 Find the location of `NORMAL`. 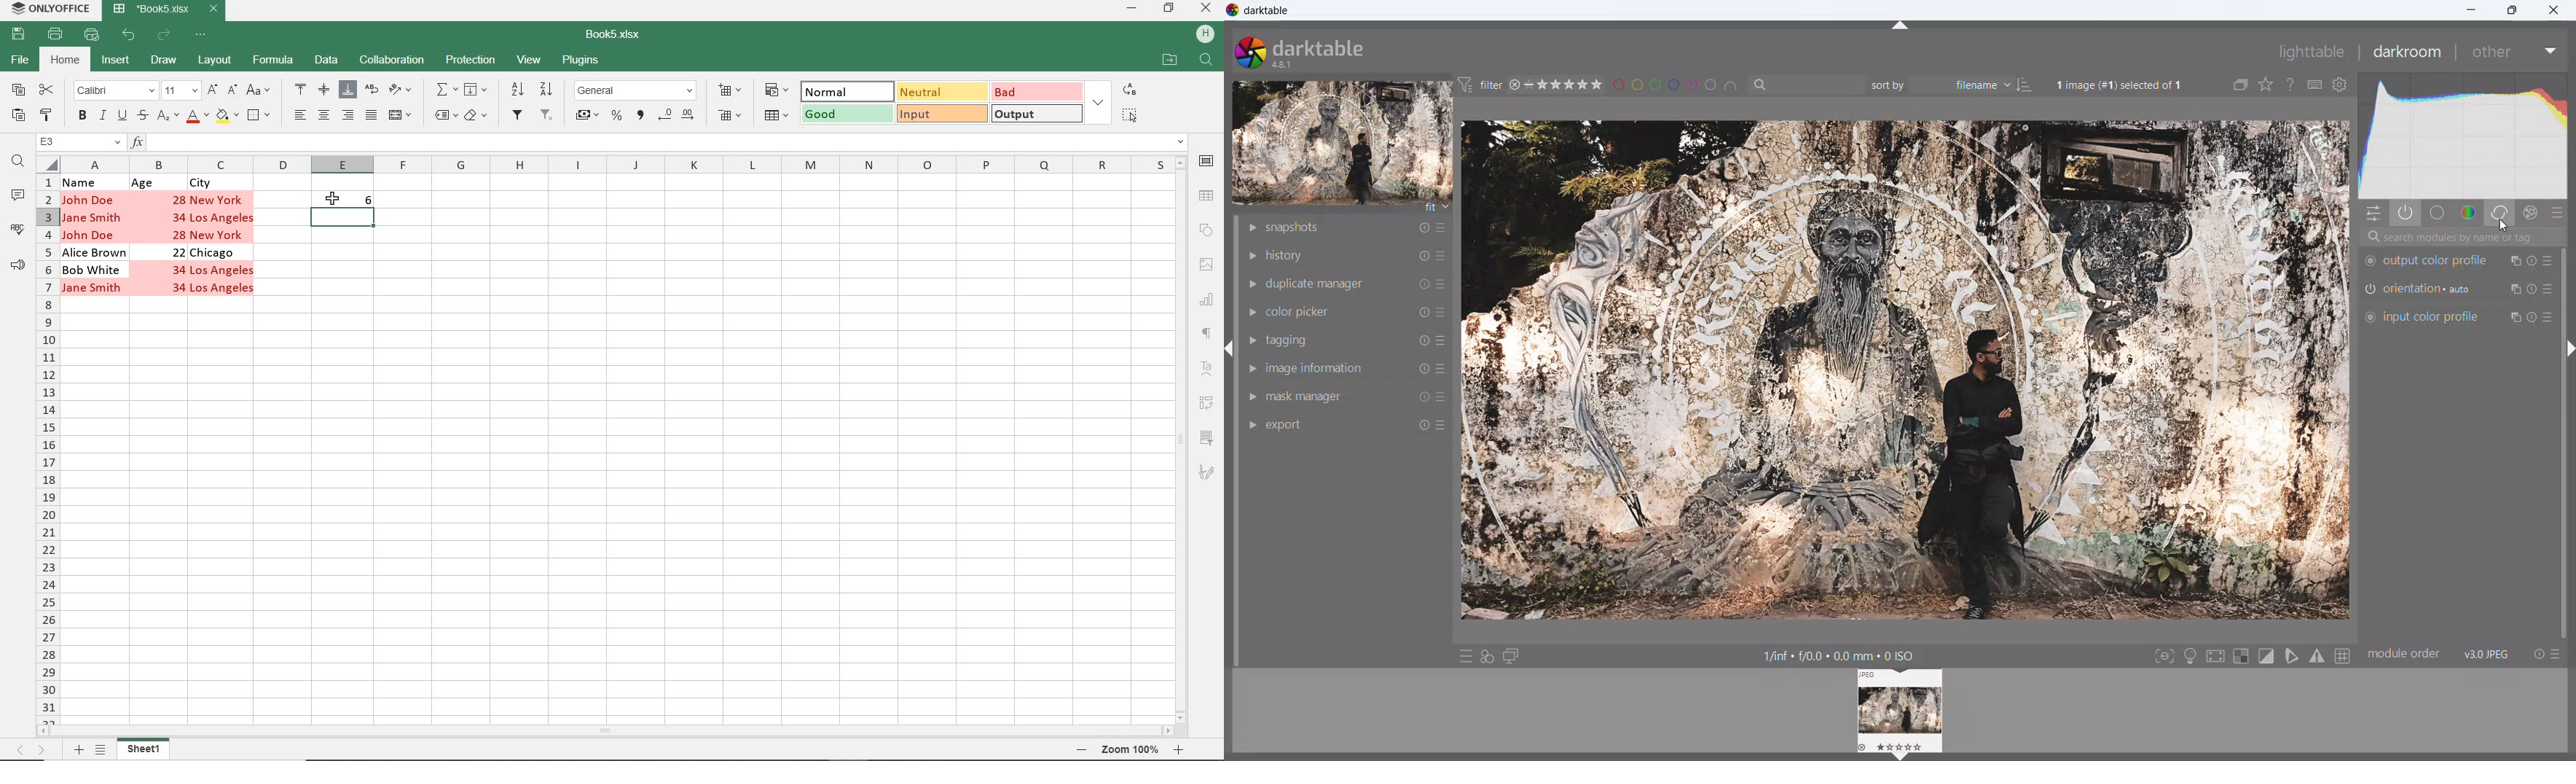

NORMAL is located at coordinates (843, 91).